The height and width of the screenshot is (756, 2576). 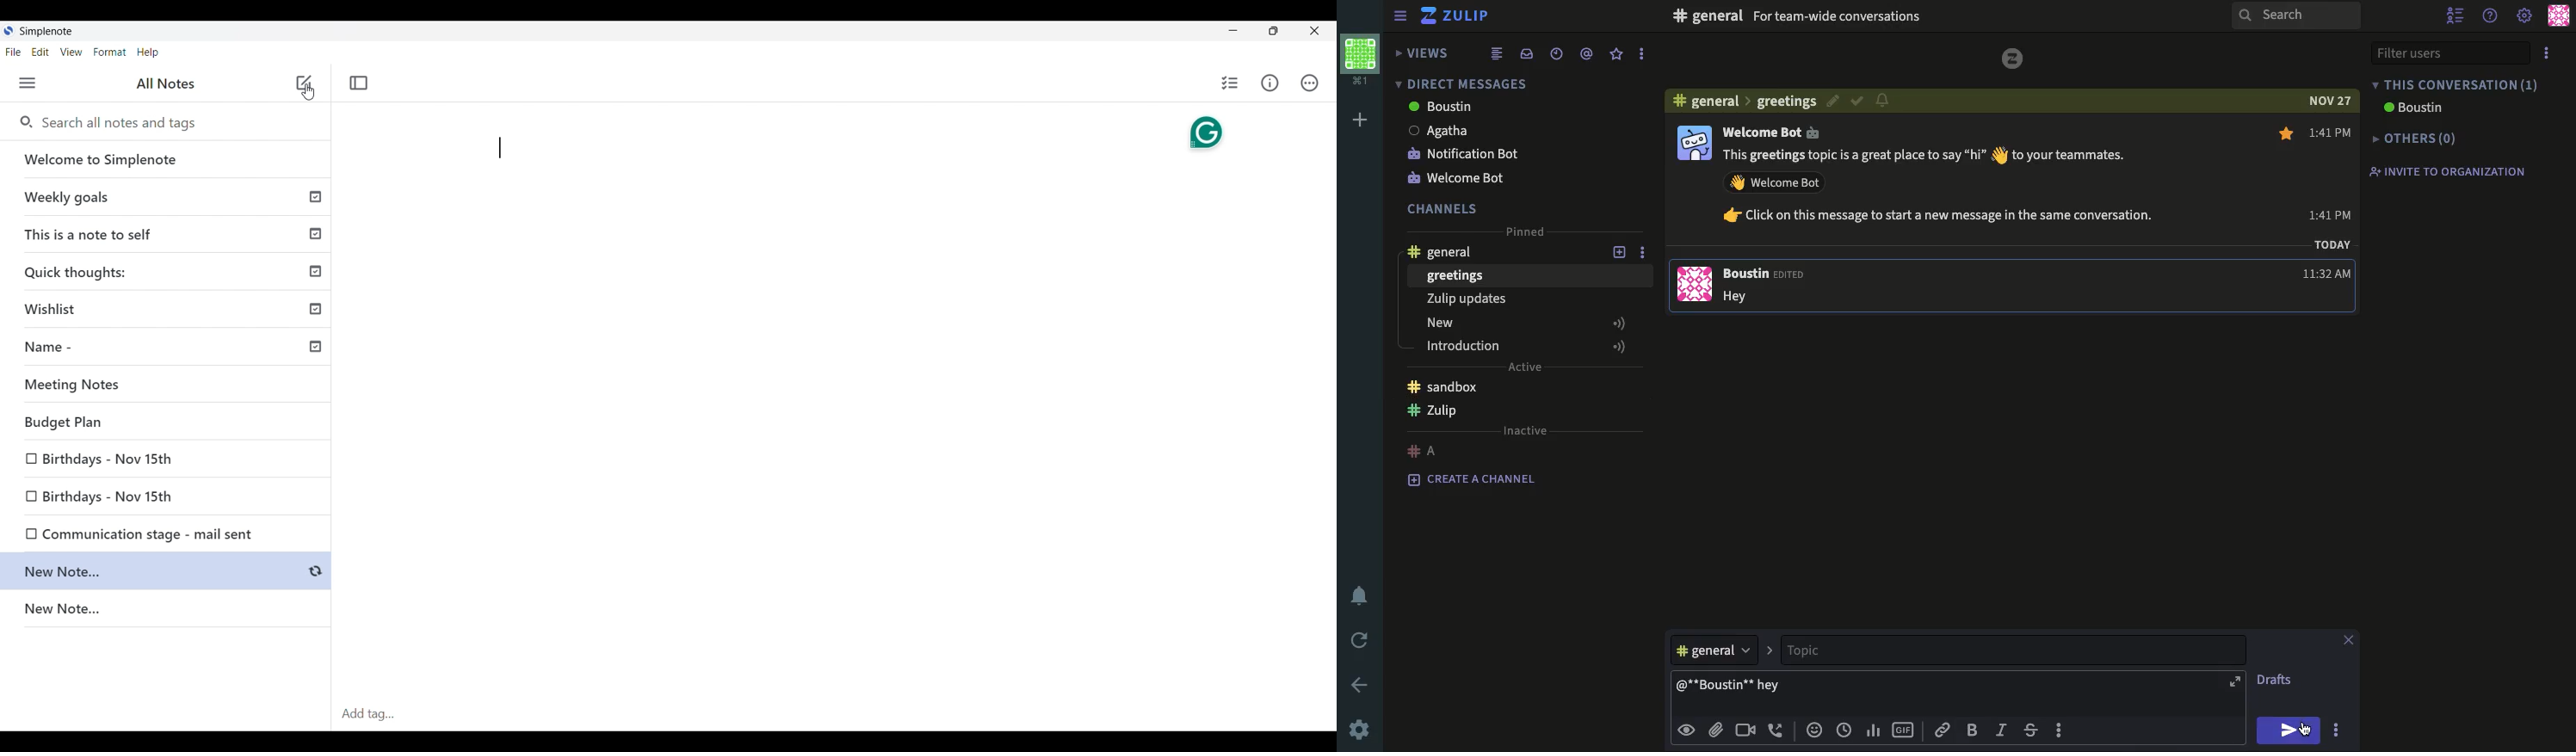 I want to click on create a channel, so click(x=1472, y=478).